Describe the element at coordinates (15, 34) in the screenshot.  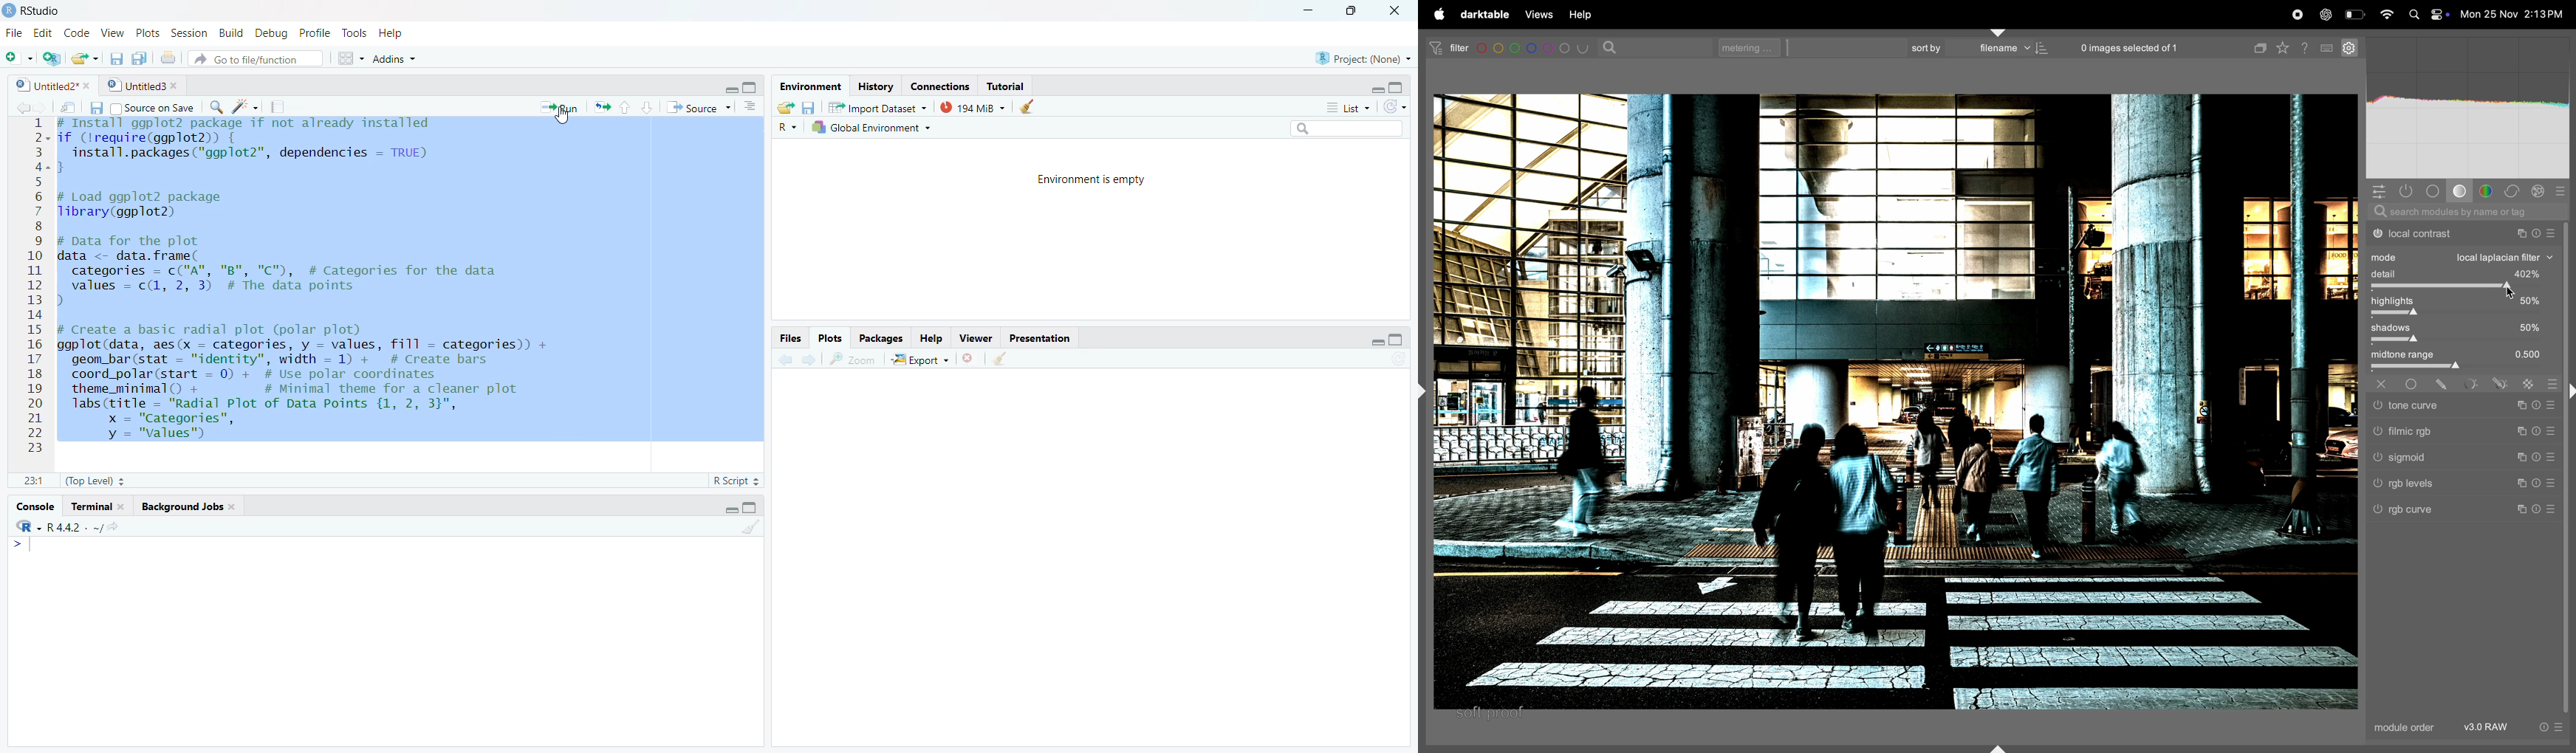
I see `File` at that location.